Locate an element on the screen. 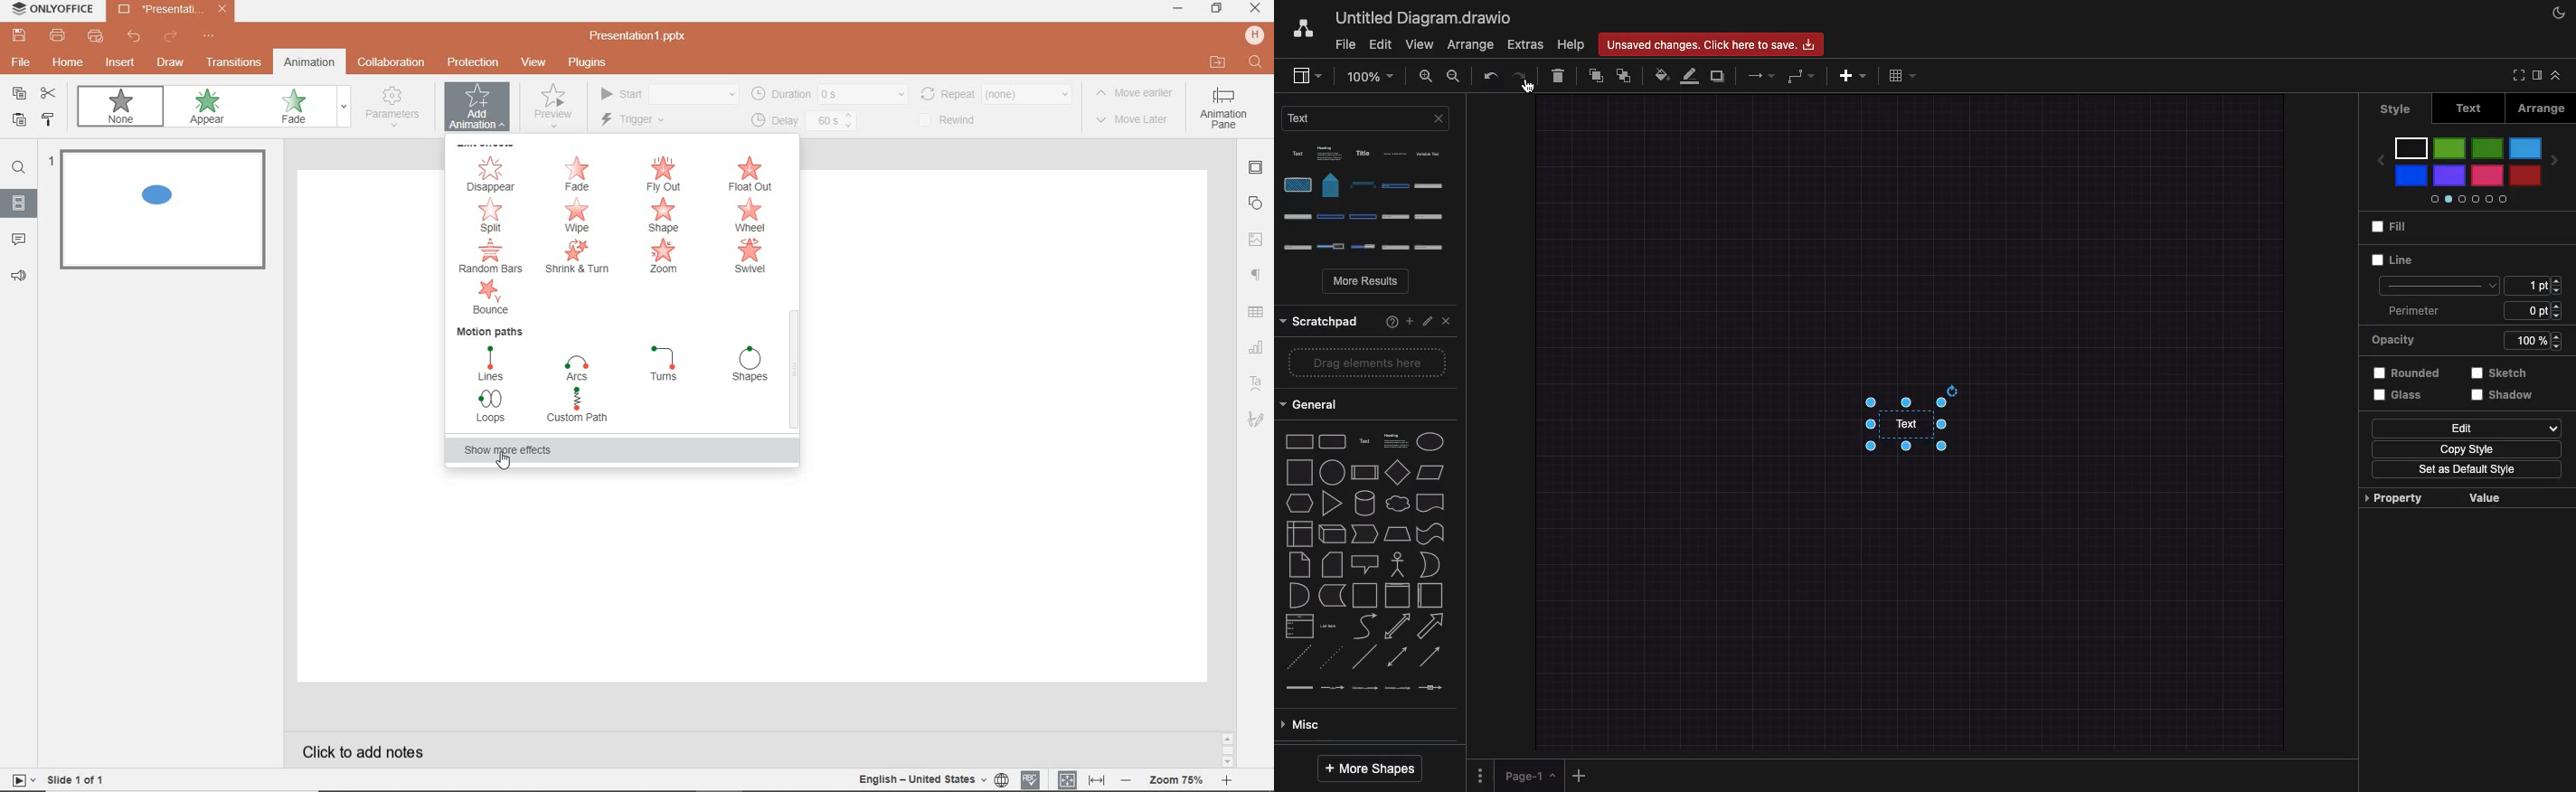 The image size is (2576, 812). table settings is located at coordinates (1258, 313).